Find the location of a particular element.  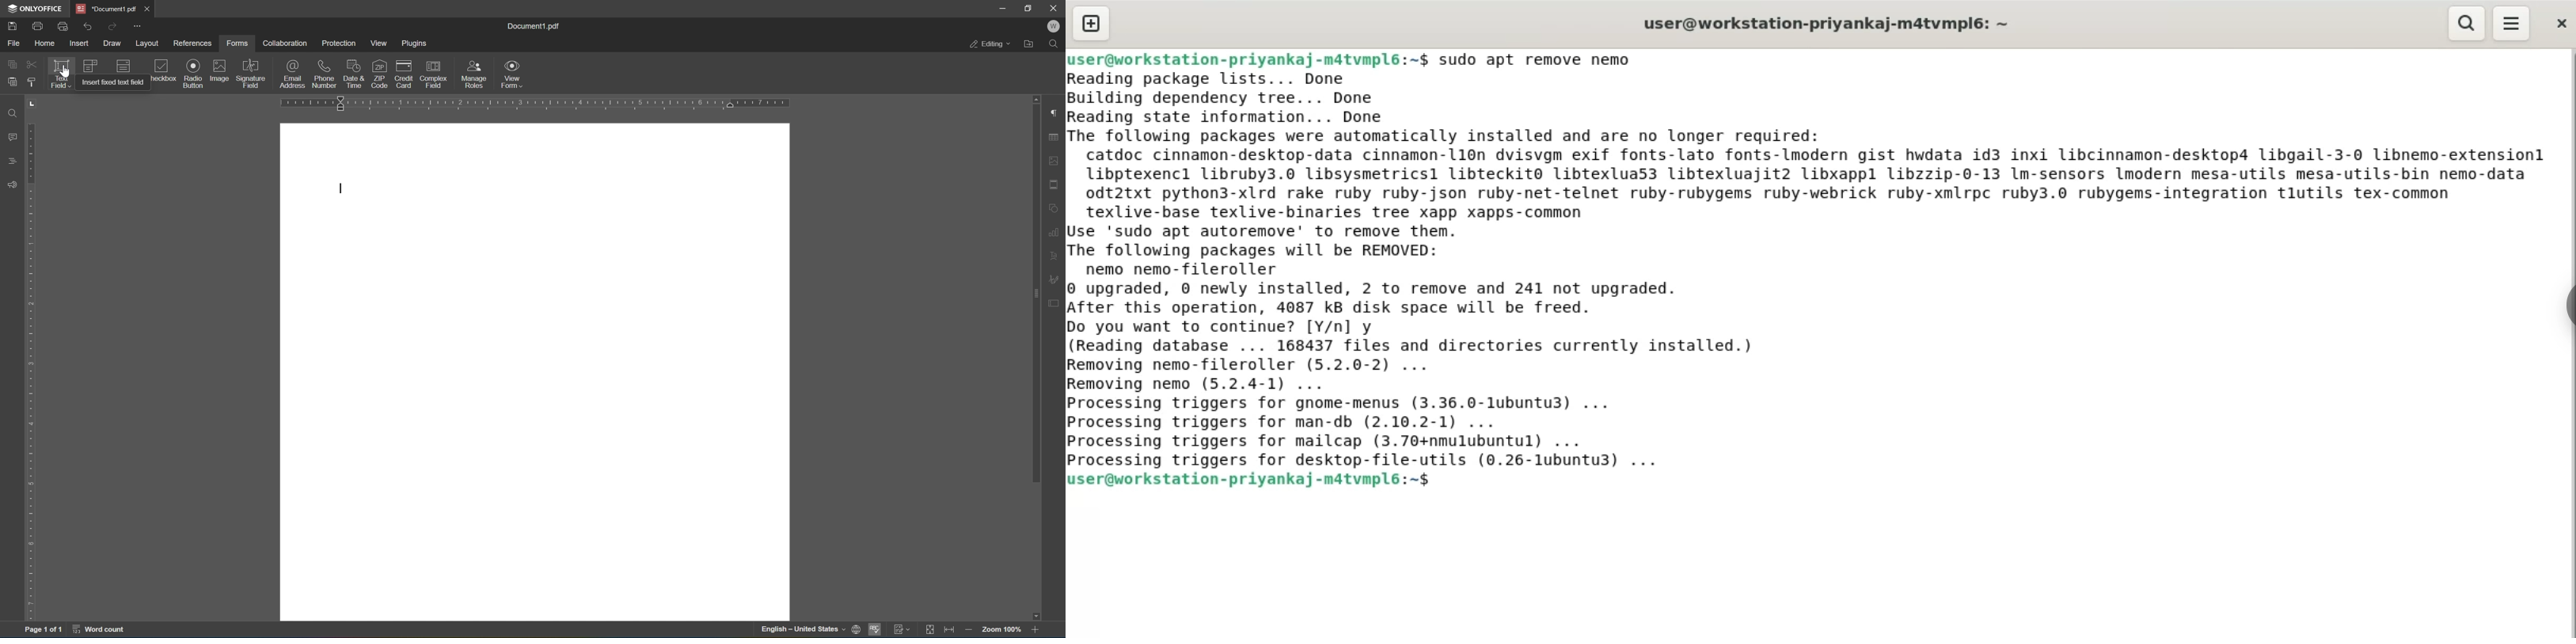

checkbox is located at coordinates (163, 71).